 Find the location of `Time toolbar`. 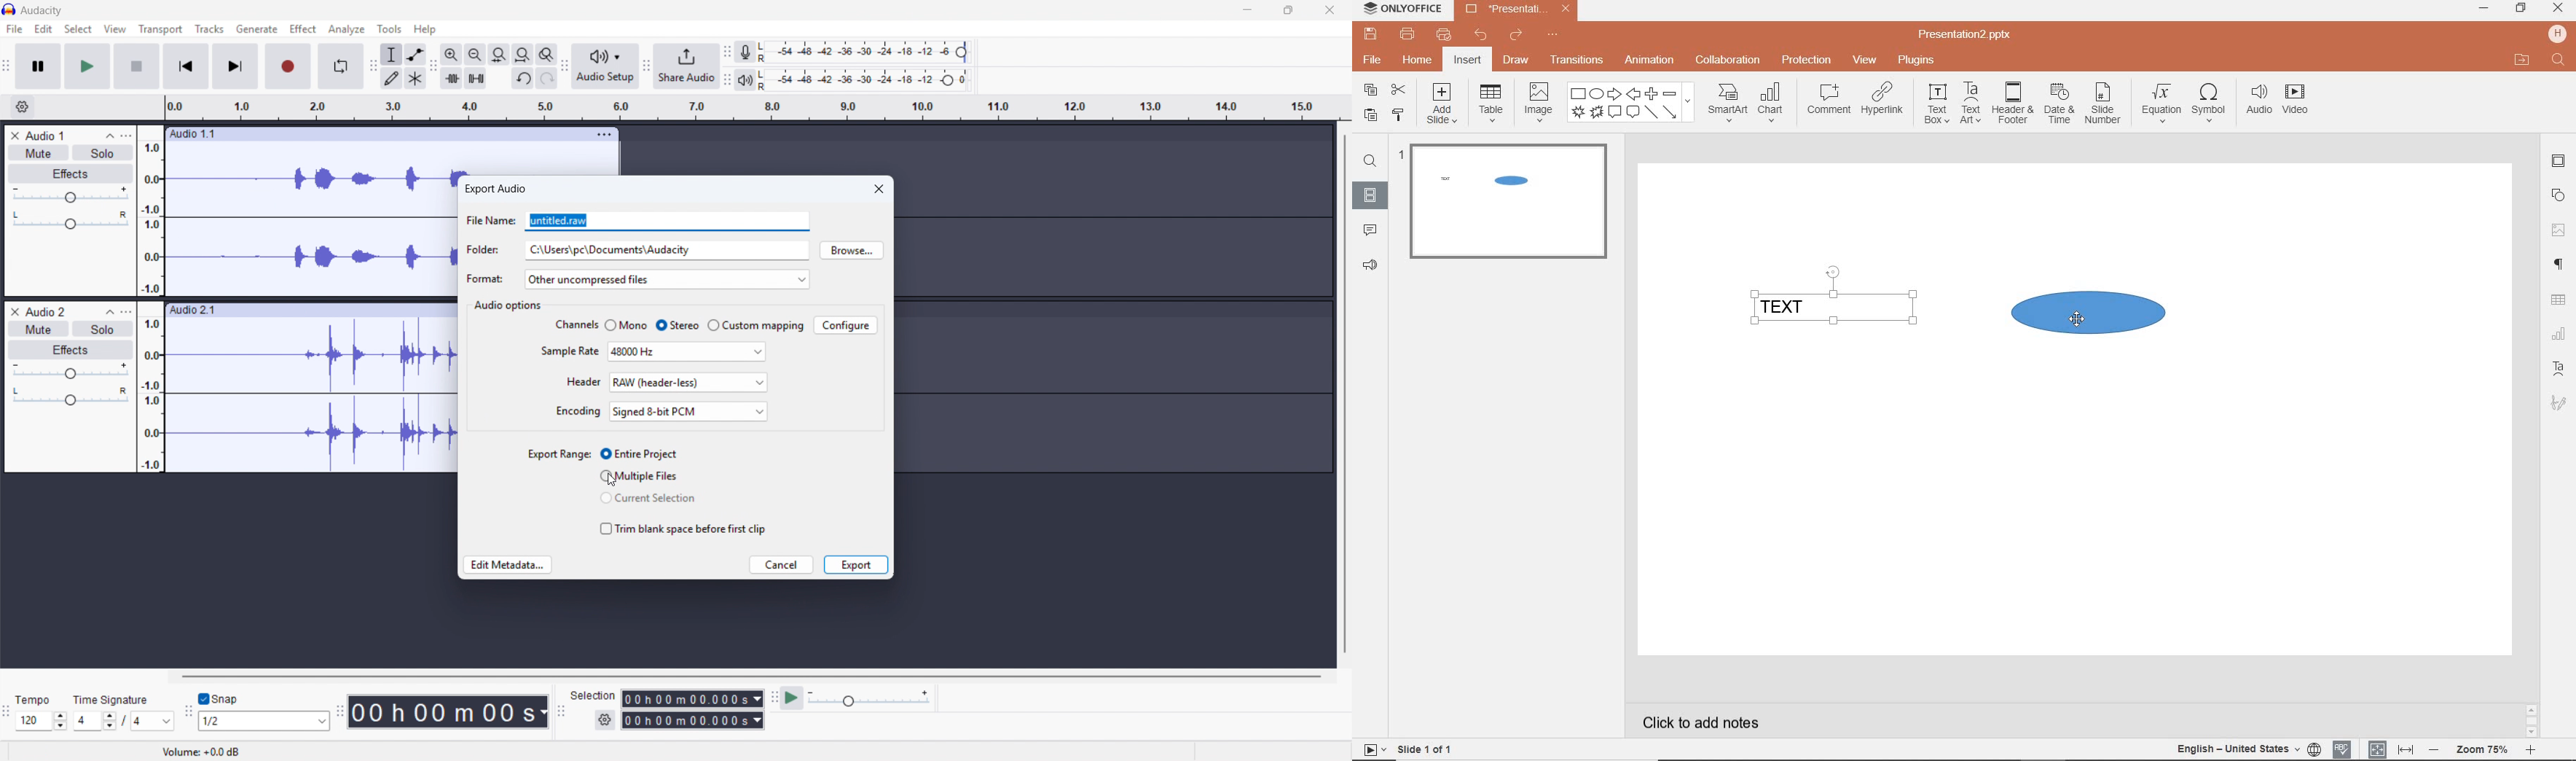

Time toolbar is located at coordinates (342, 712).